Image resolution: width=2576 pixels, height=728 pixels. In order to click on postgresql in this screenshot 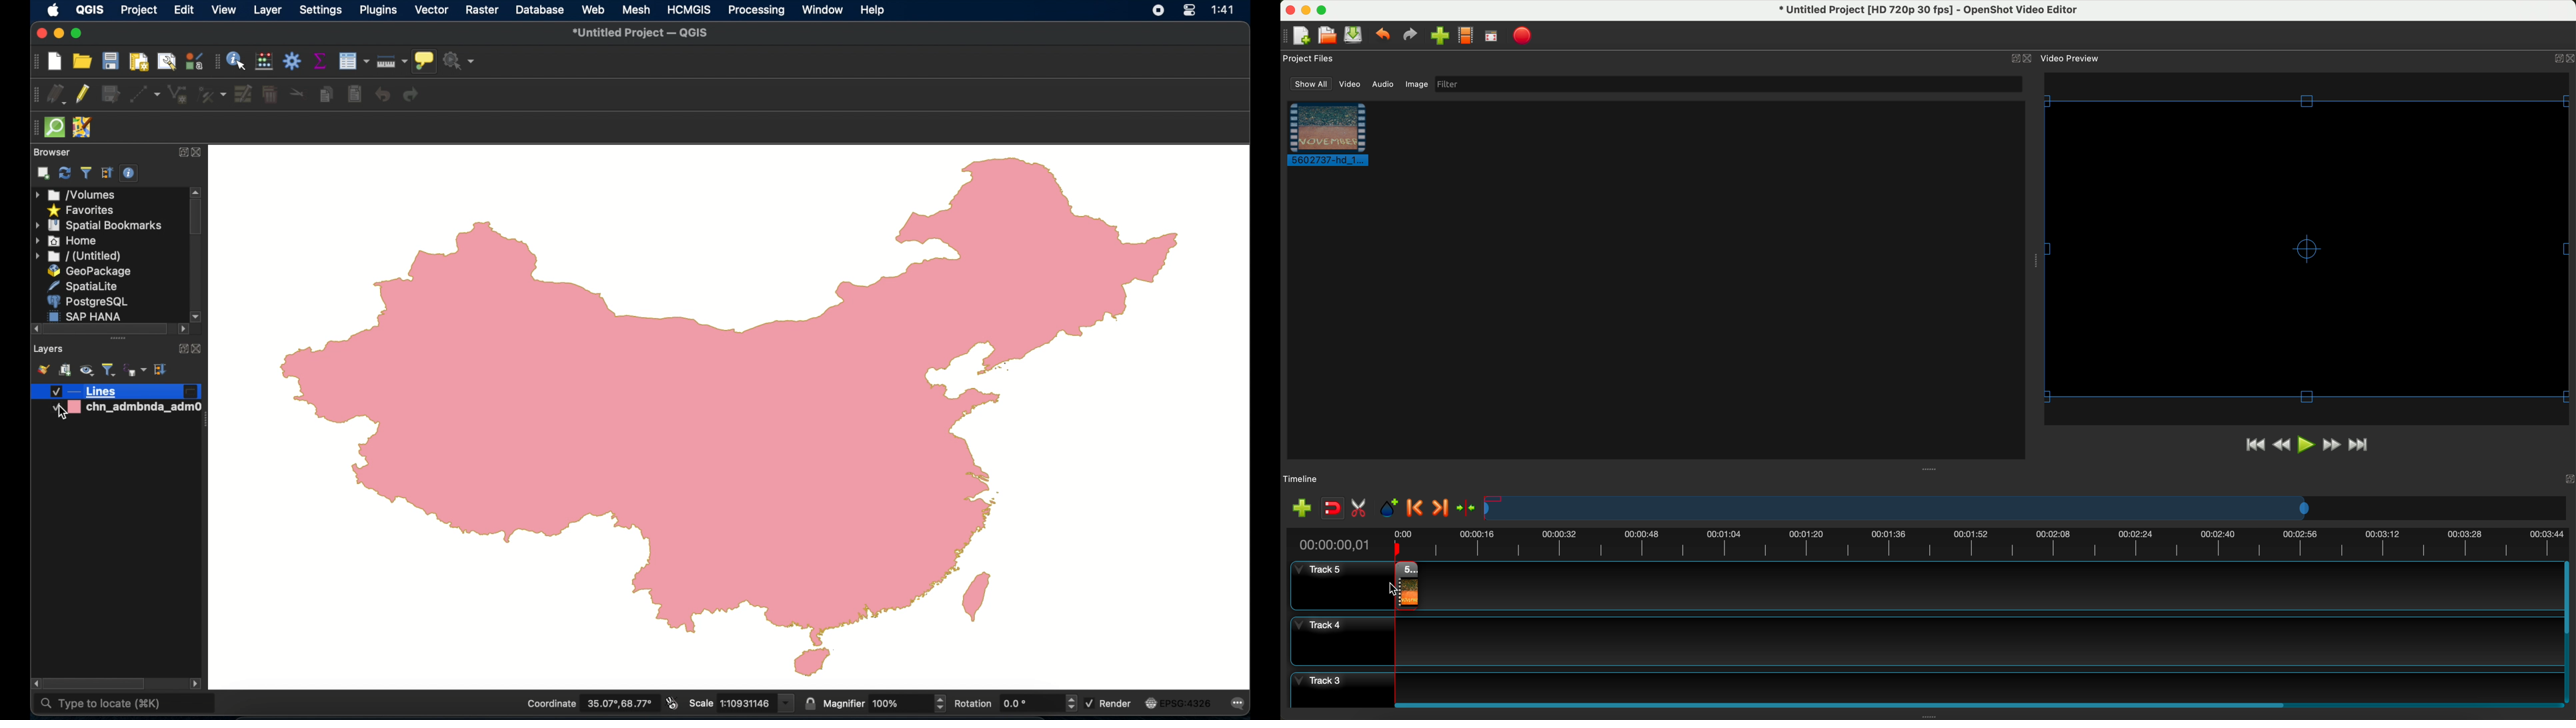, I will do `click(86, 301)`.